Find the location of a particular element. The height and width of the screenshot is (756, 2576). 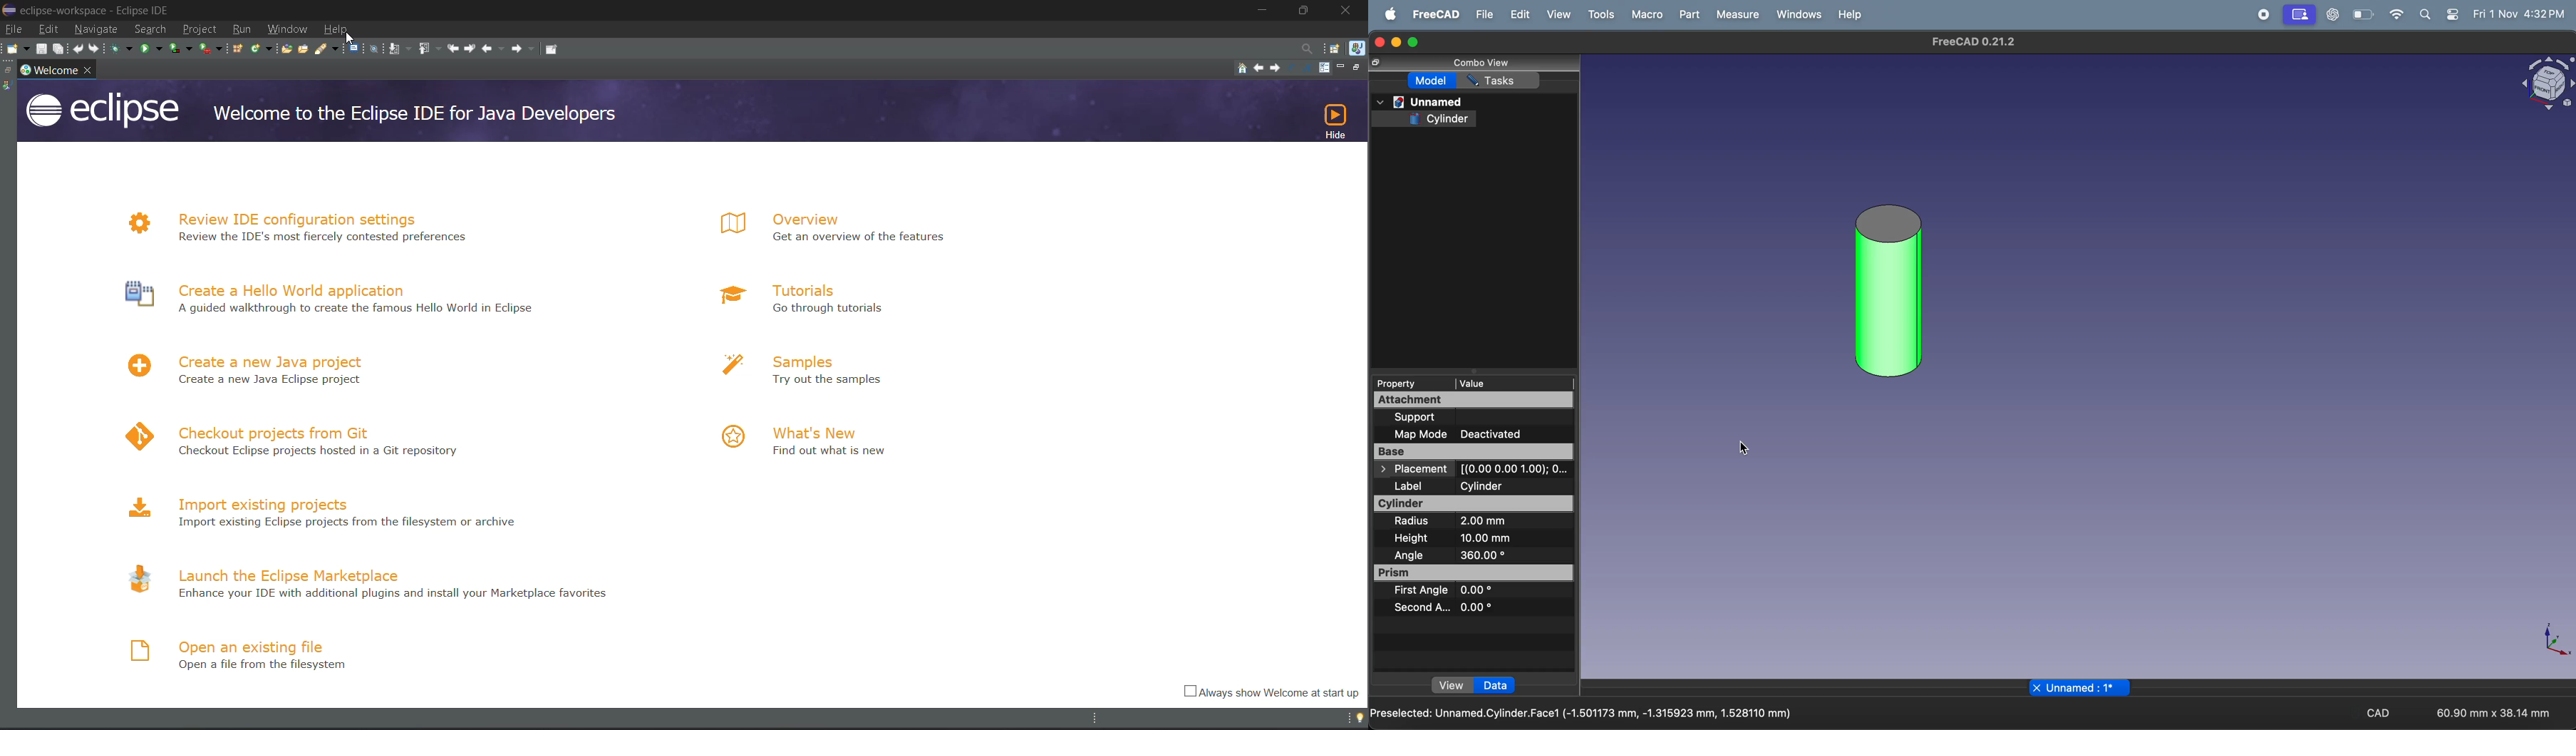

run last tool is located at coordinates (211, 48).